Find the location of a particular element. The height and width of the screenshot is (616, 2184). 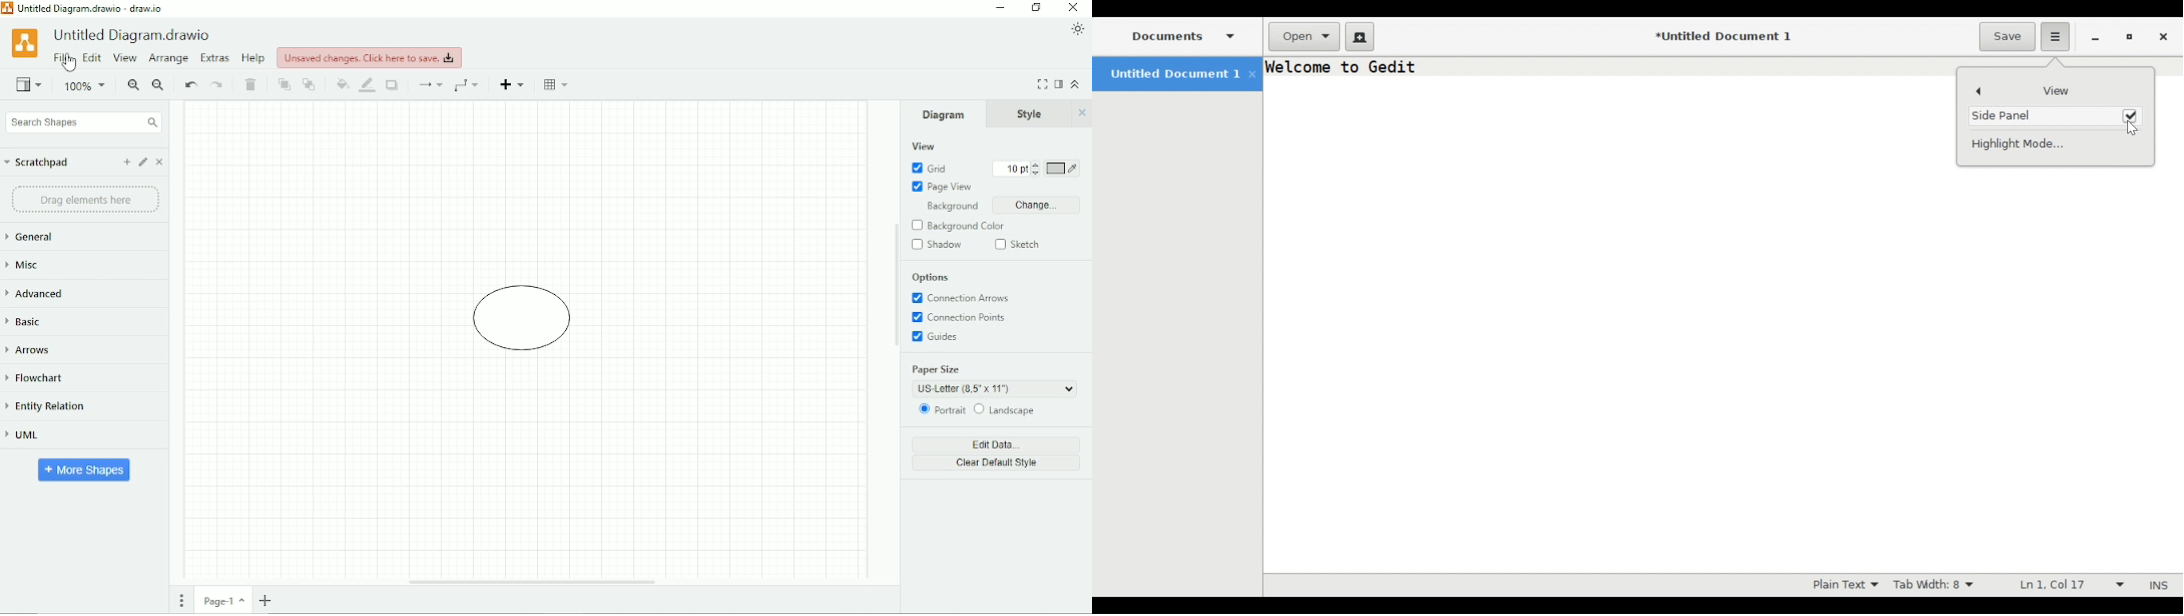

Close is located at coordinates (1083, 113).